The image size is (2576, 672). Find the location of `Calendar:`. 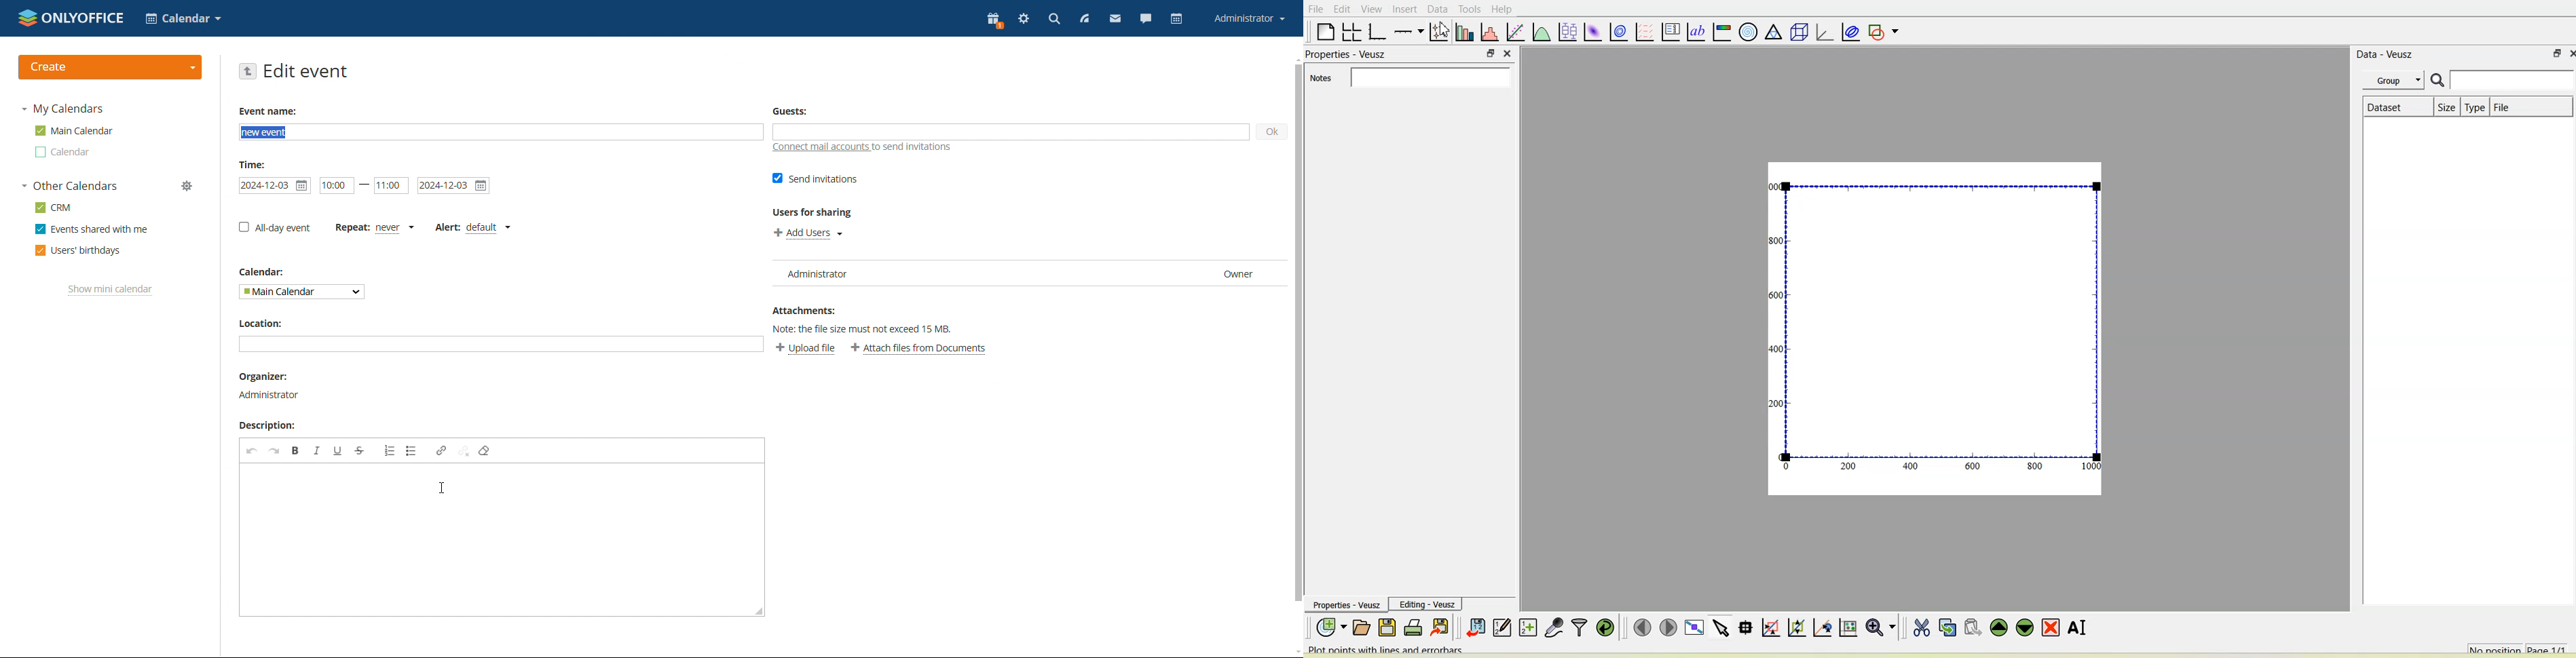

Calendar: is located at coordinates (263, 271).